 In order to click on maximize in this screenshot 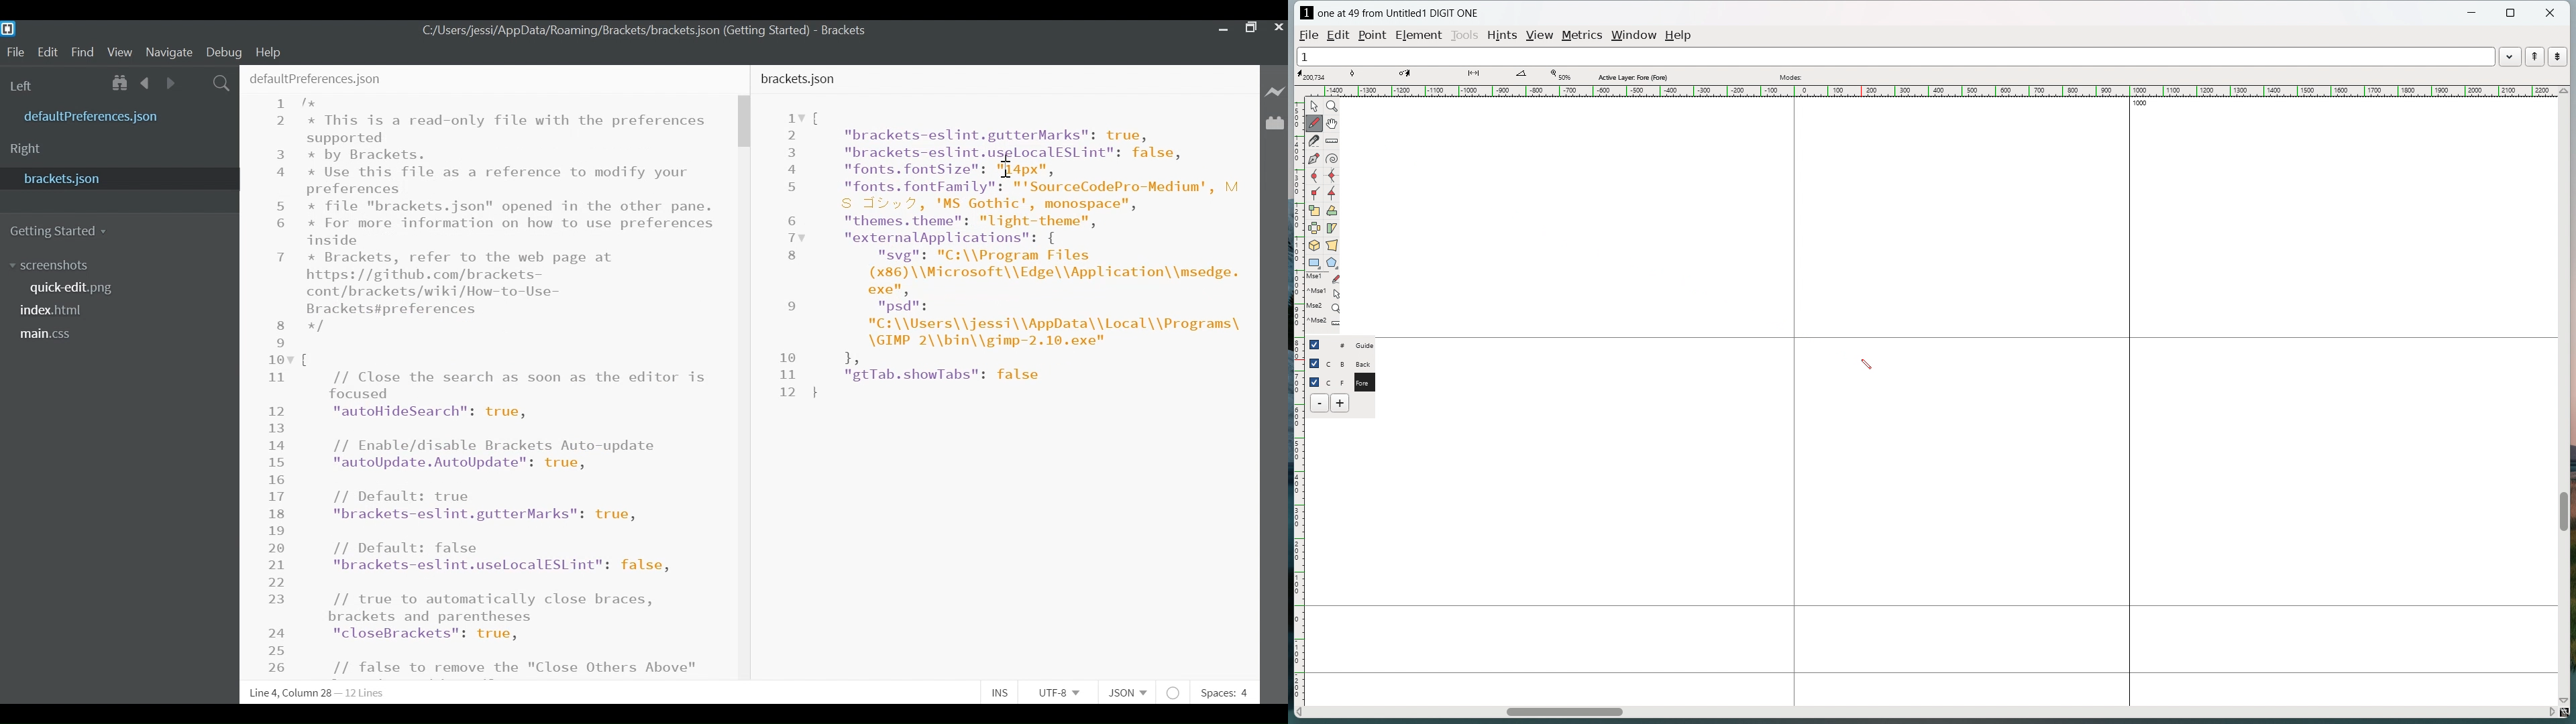, I will do `click(2512, 13)`.